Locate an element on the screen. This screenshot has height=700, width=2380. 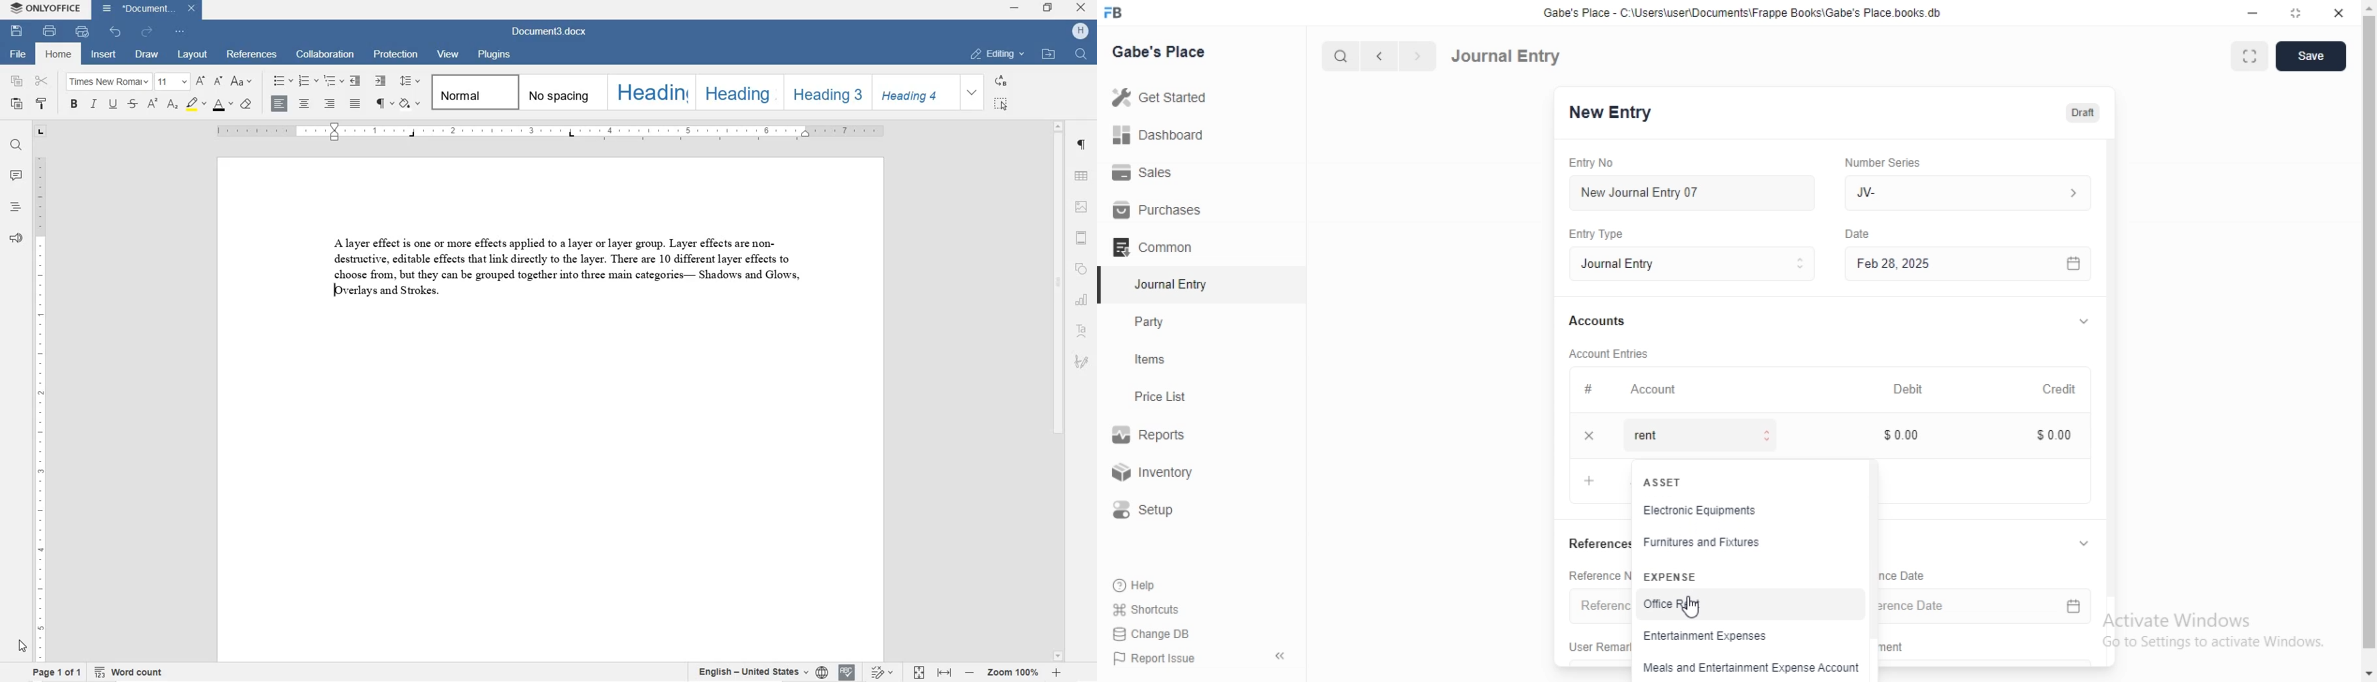
Gabe's Place is located at coordinates (1161, 51).